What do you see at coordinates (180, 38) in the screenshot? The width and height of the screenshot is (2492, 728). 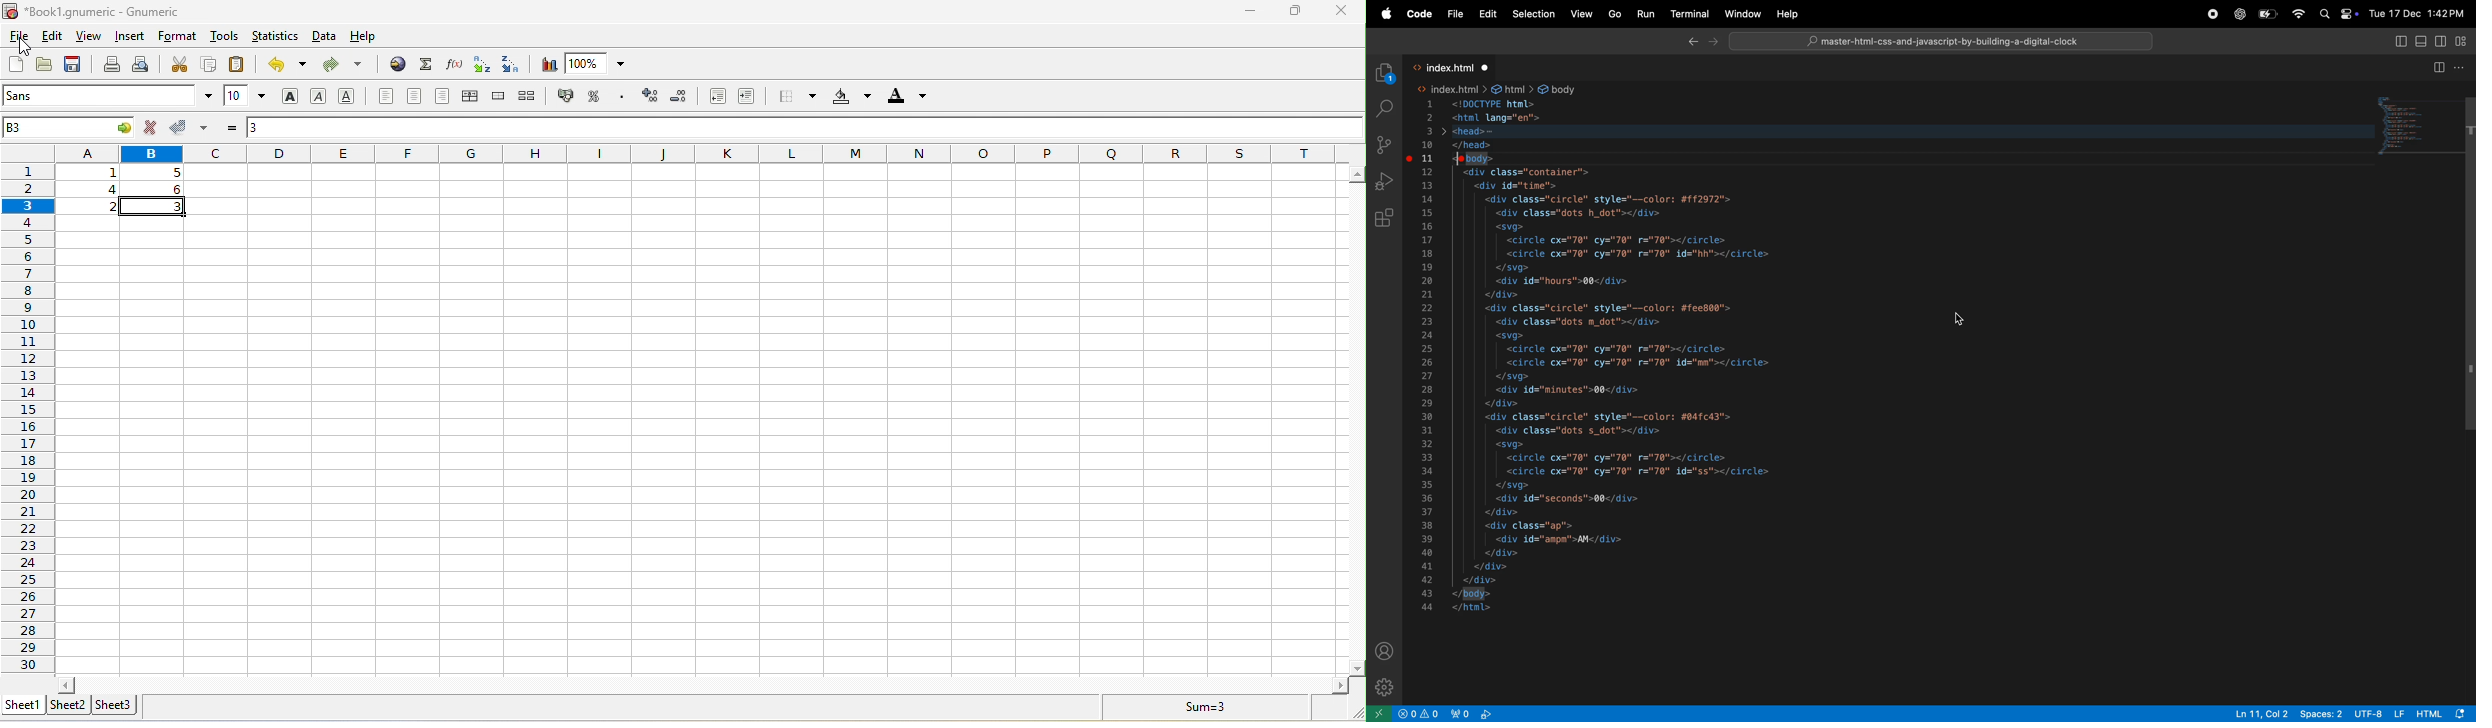 I see `format` at bounding box center [180, 38].